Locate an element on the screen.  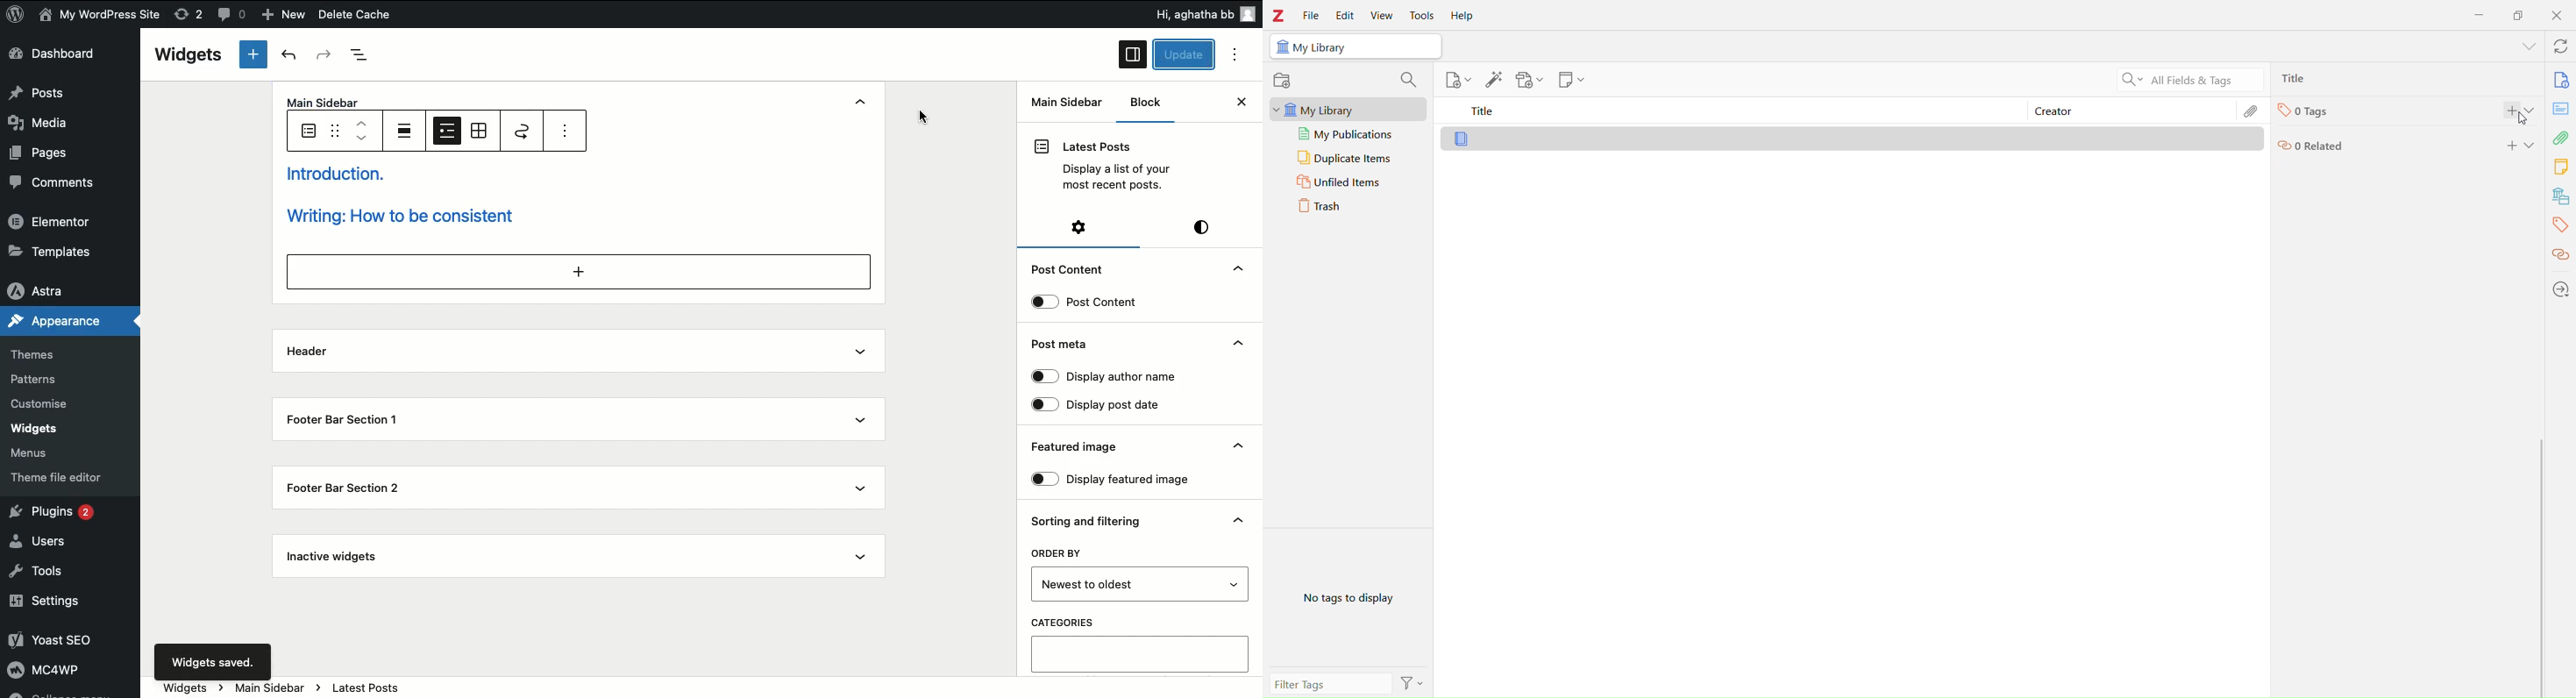
comments is located at coordinates (233, 16).